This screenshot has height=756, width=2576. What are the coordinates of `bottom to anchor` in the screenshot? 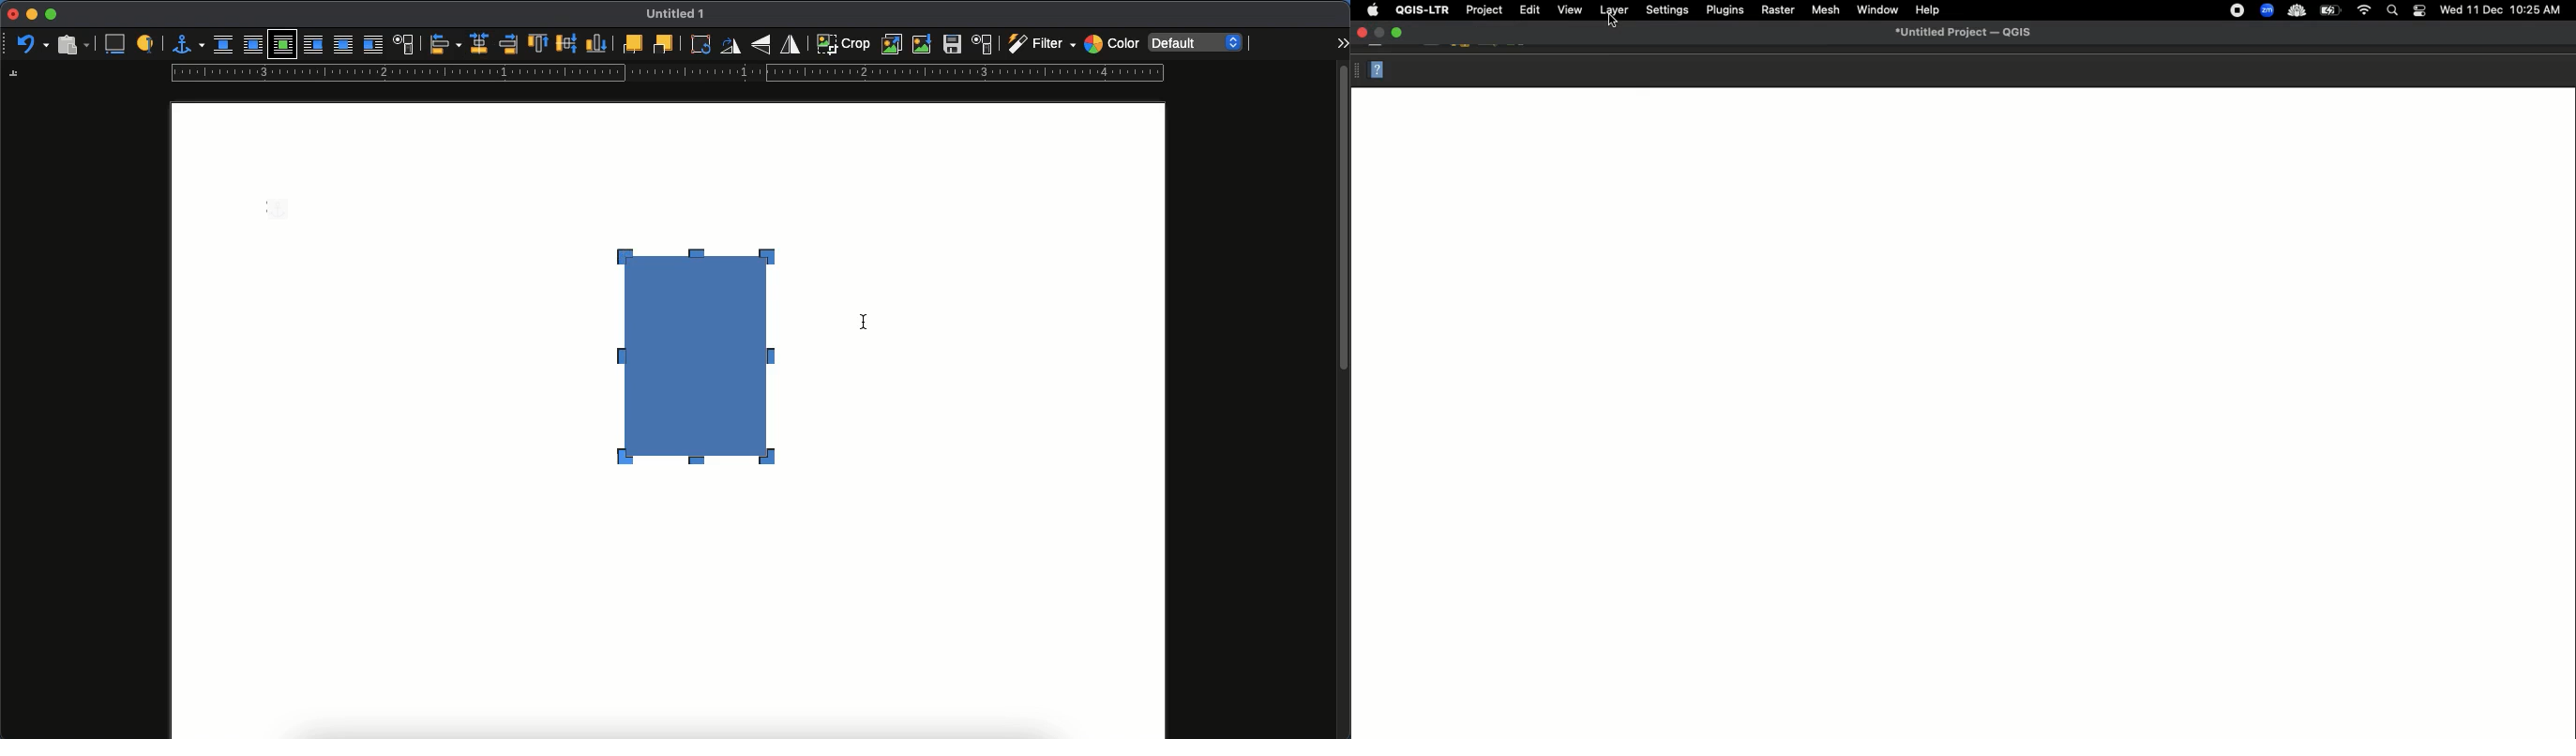 It's located at (596, 43).